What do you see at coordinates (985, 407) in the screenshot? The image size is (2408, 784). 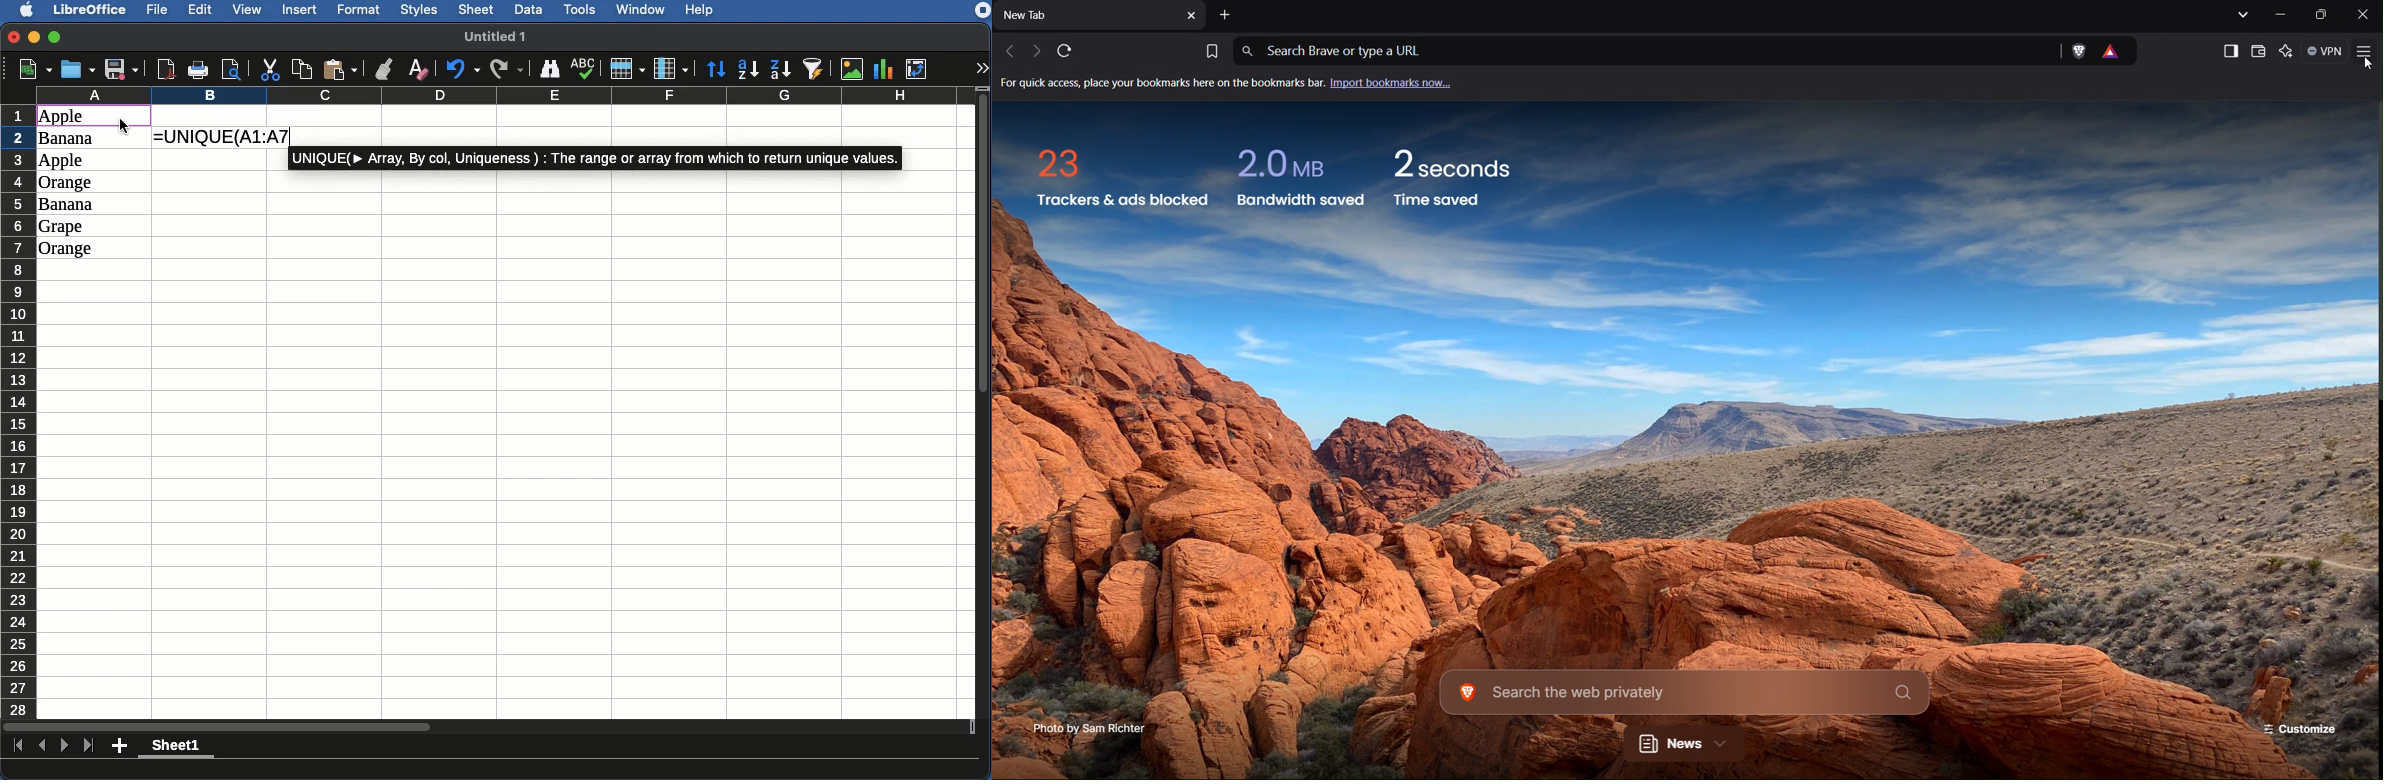 I see `Scroll` at bounding box center [985, 407].